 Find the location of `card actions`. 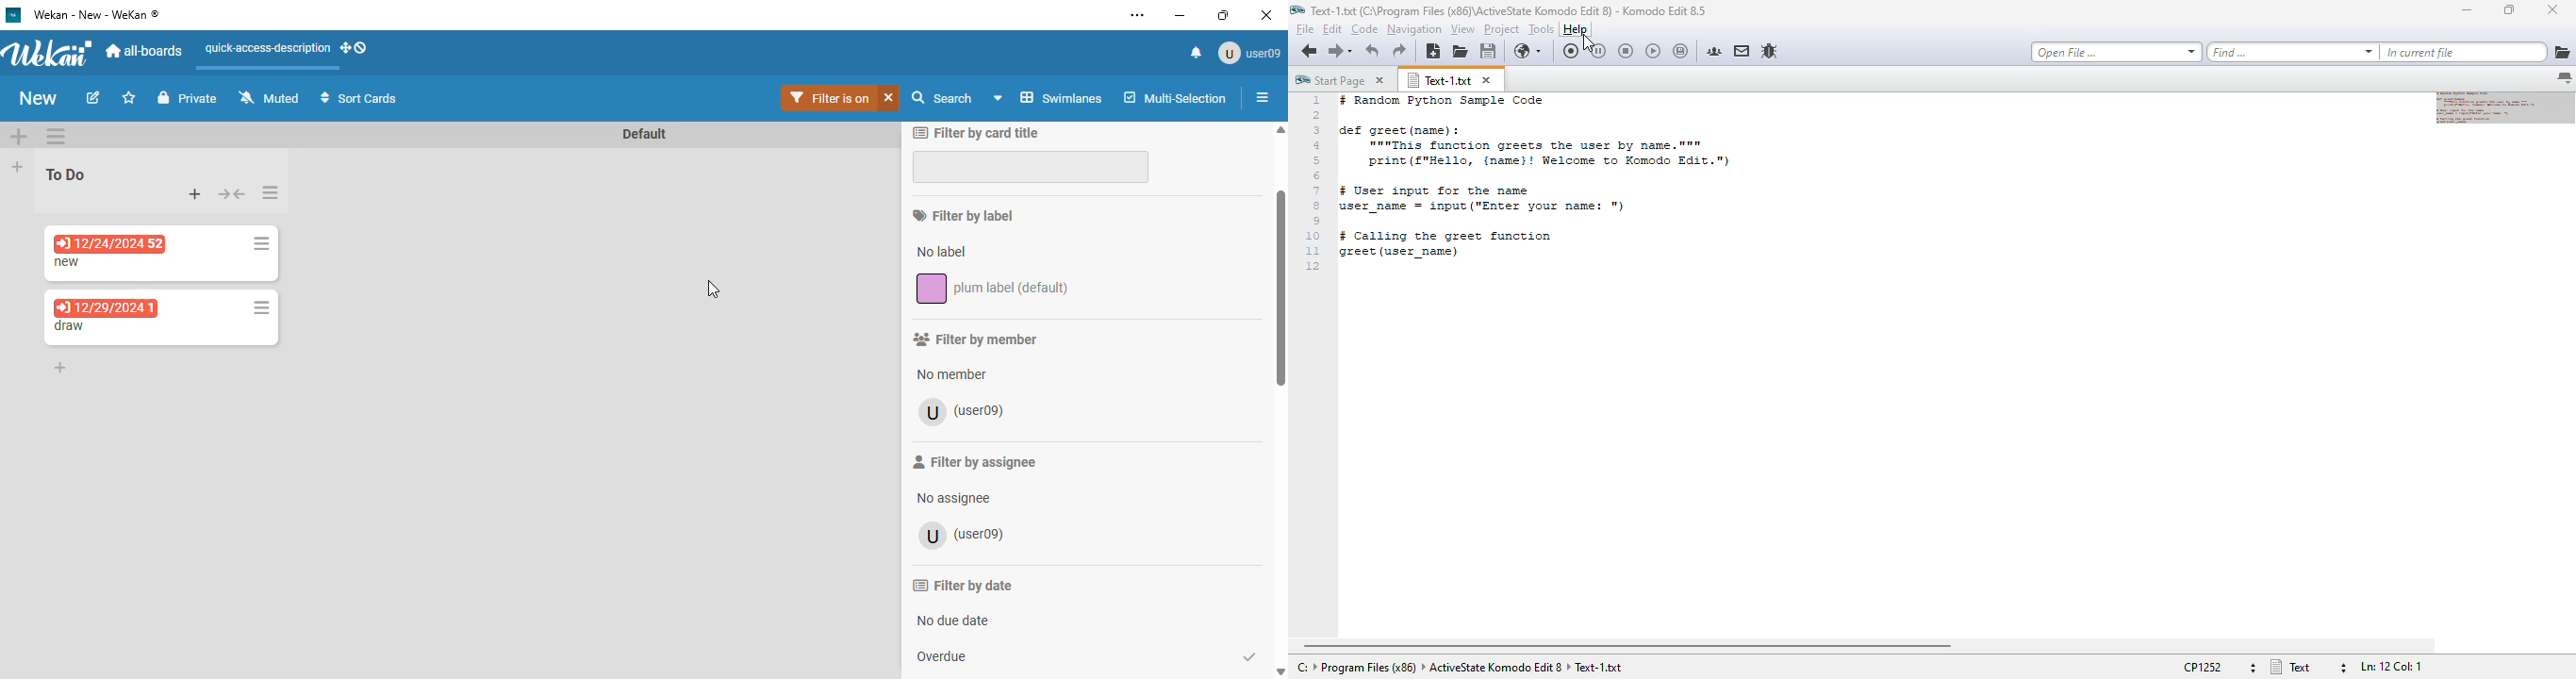

card actions is located at coordinates (261, 307).